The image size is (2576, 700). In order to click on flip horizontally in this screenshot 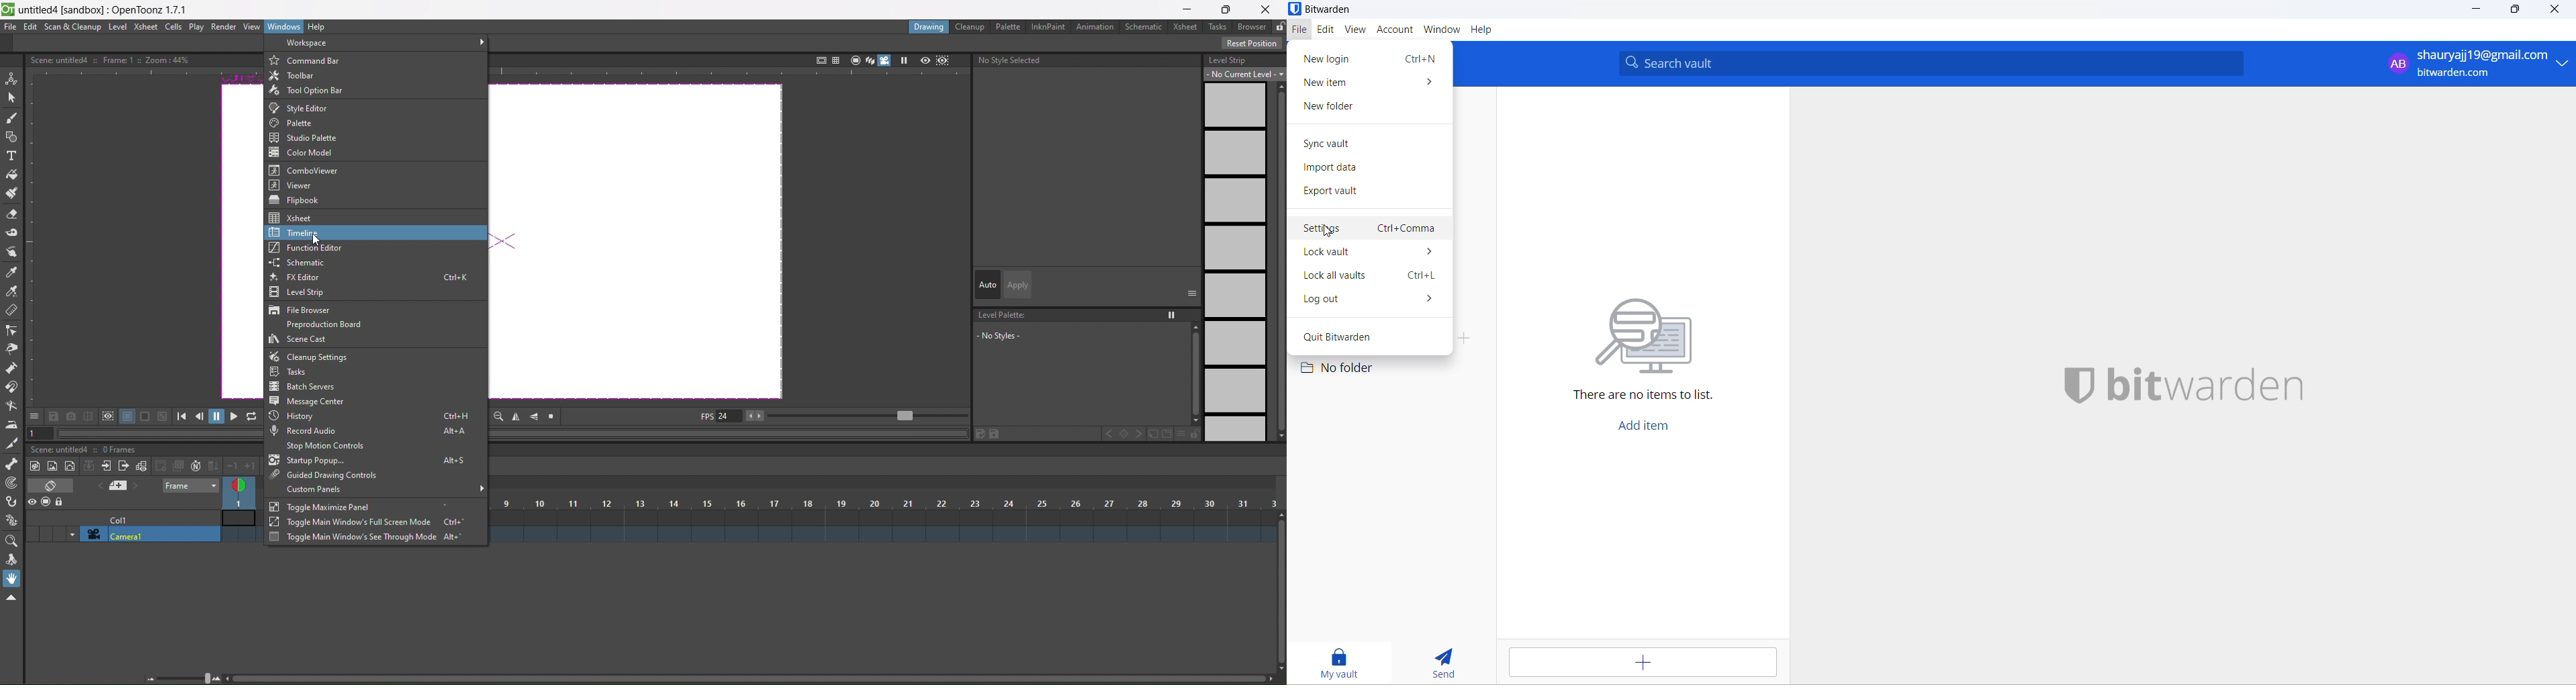, I will do `click(516, 418)`.